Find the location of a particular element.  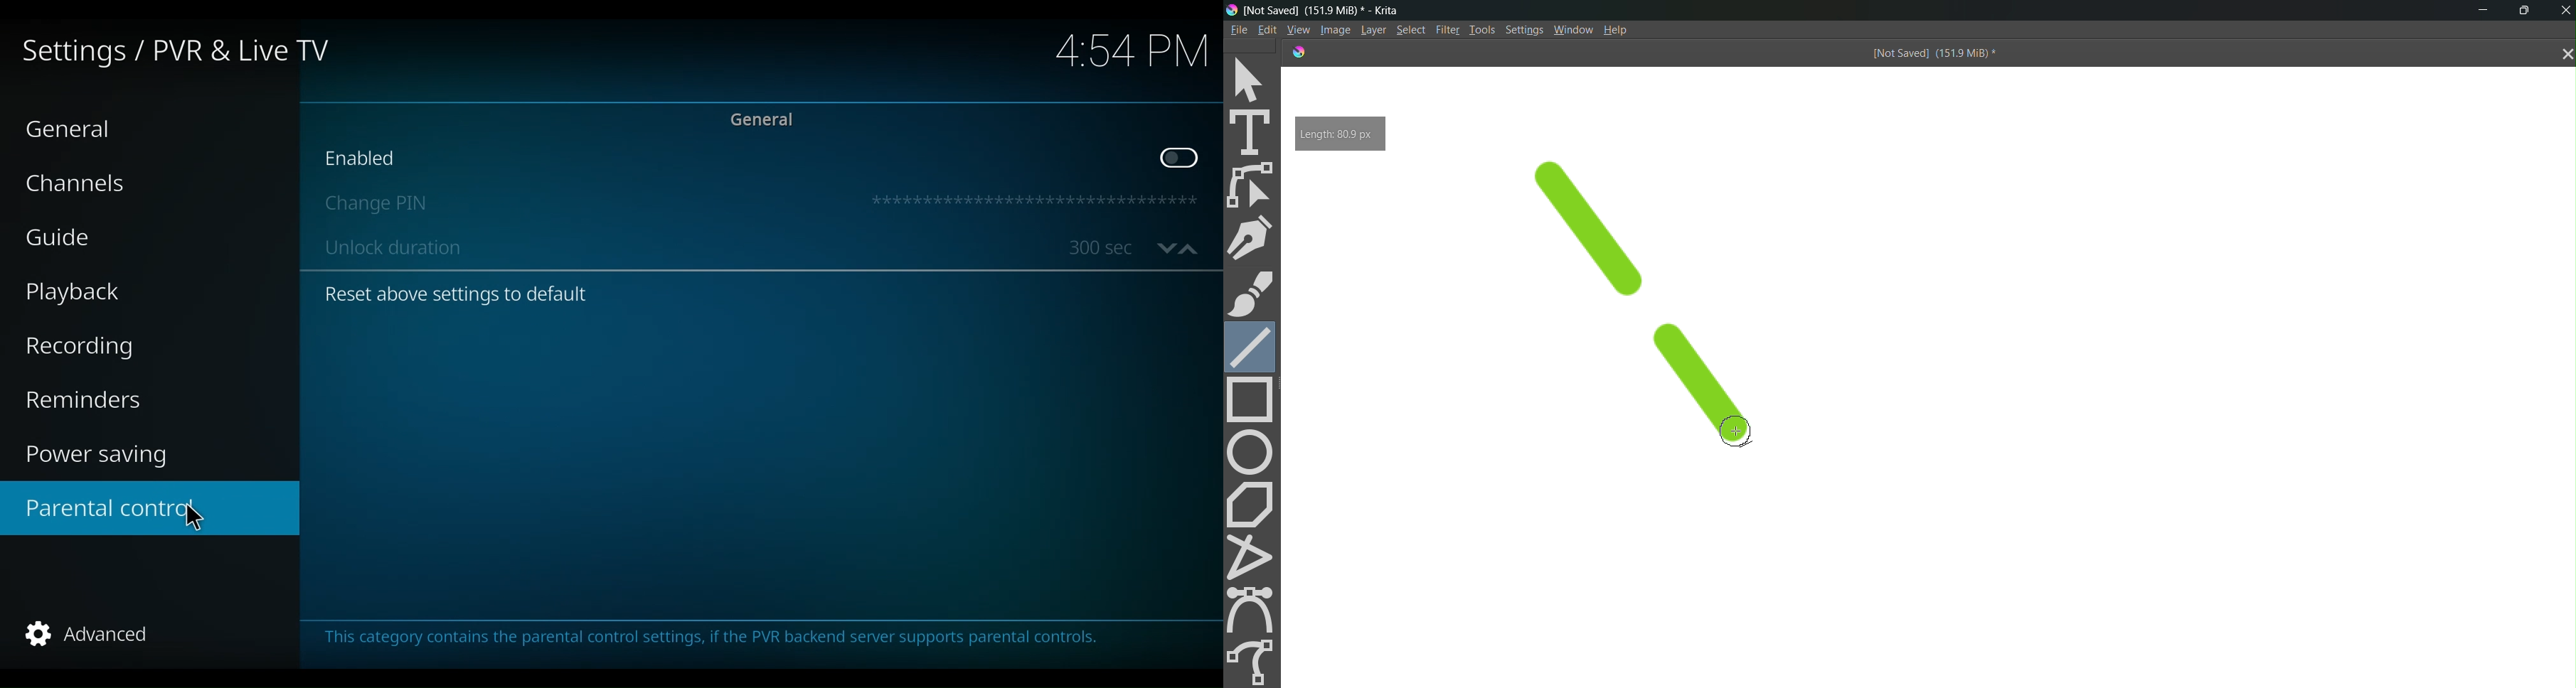

line is located at coordinates (1693, 394).